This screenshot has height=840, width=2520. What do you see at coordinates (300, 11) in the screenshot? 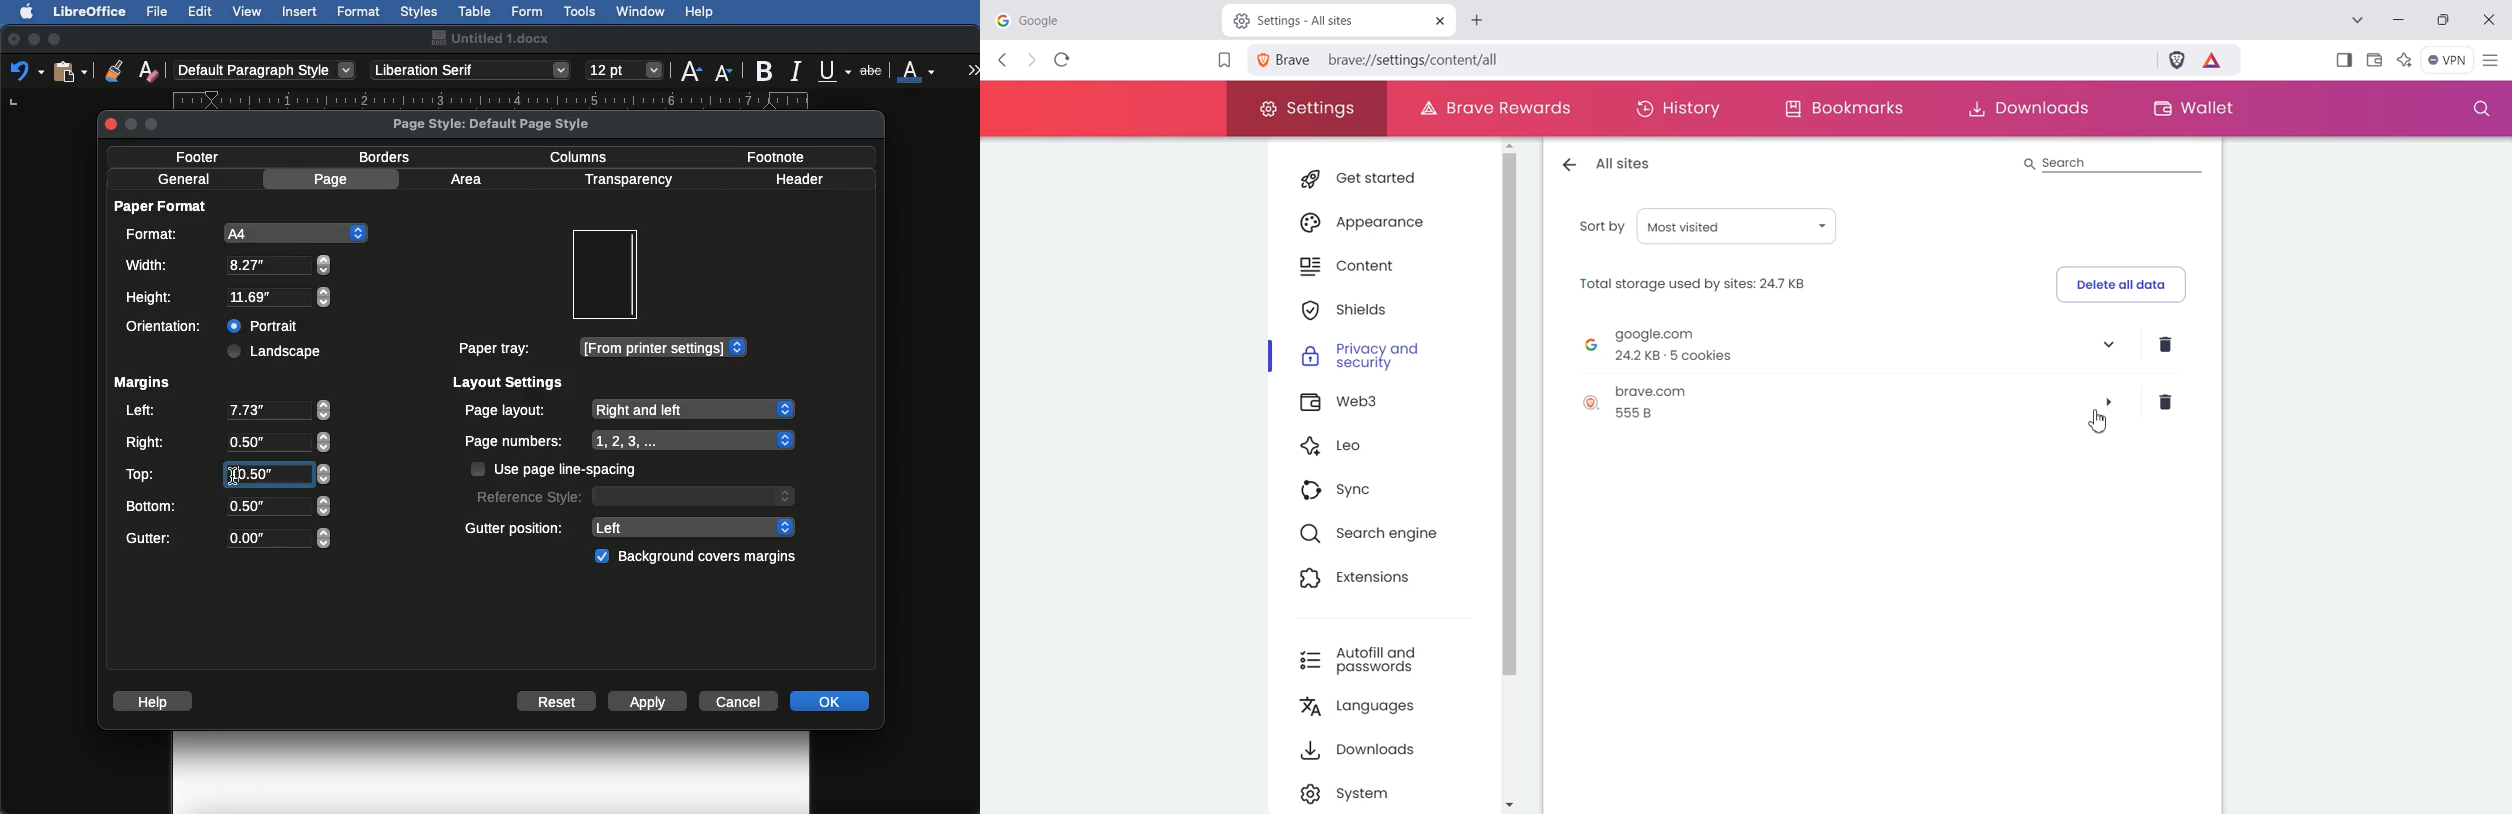
I see `Insert` at bounding box center [300, 11].